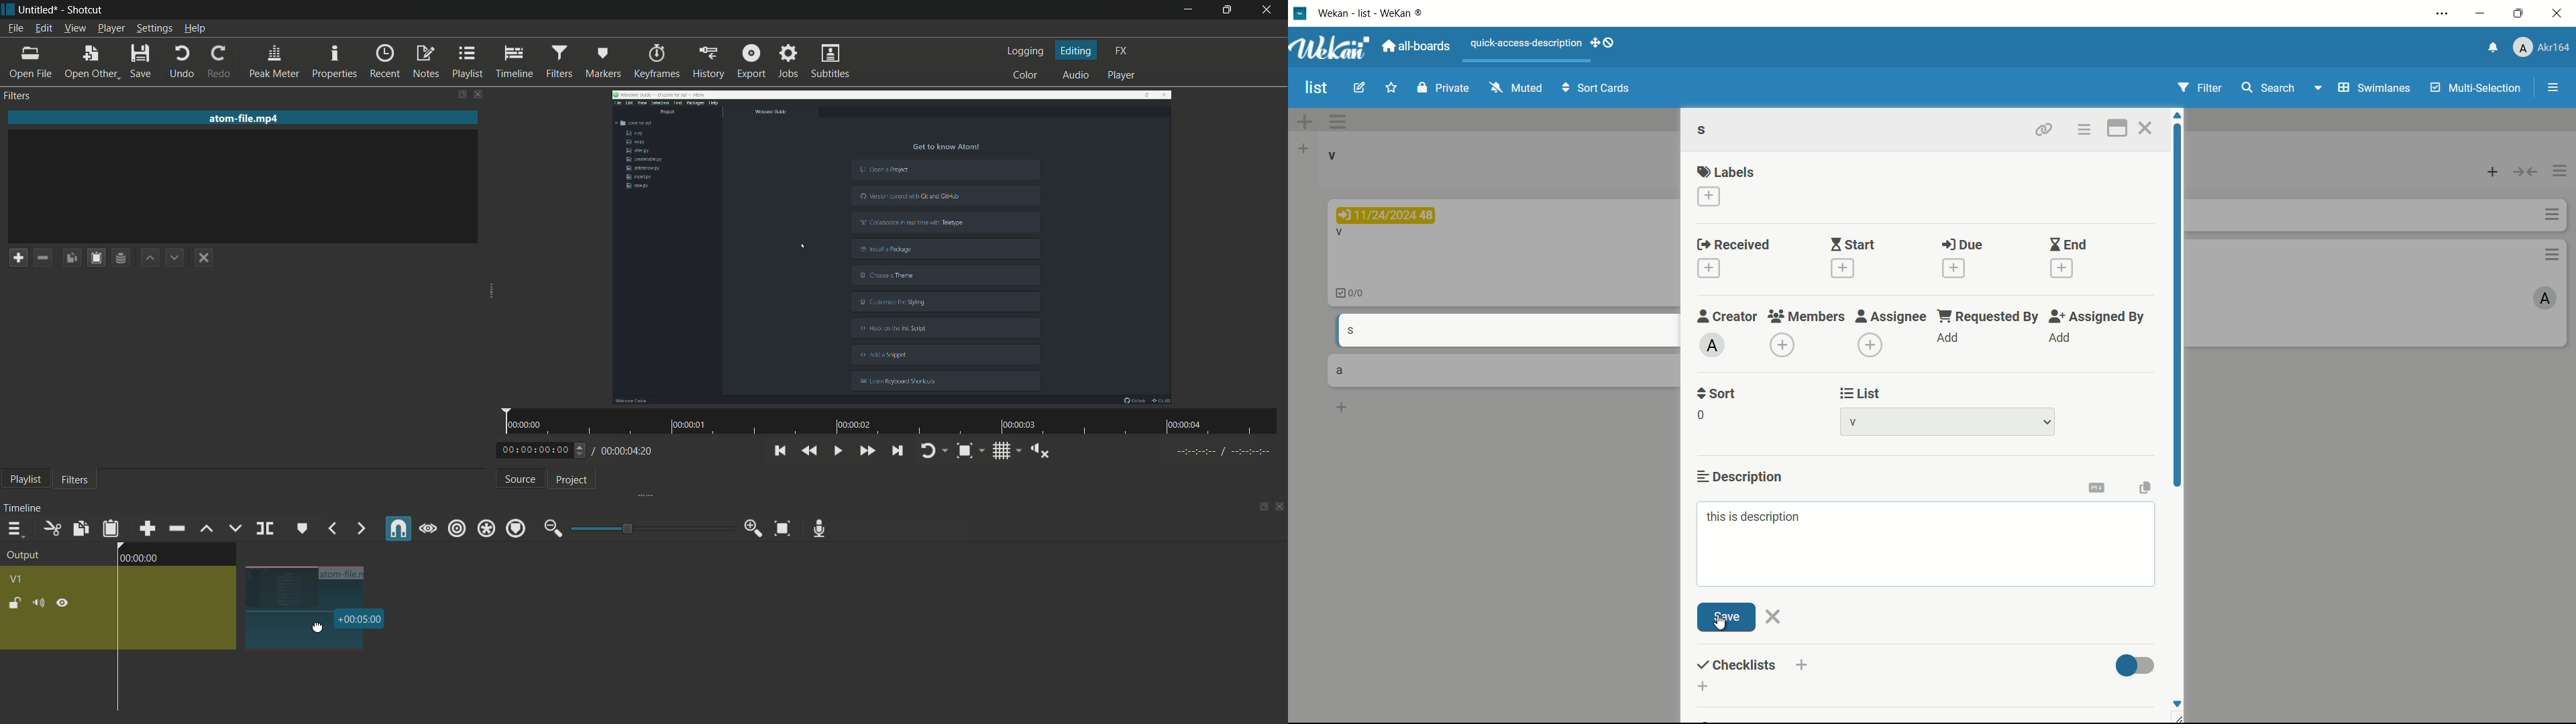 This screenshot has height=728, width=2576. What do you see at coordinates (788, 62) in the screenshot?
I see `jobs` at bounding box center [788, 62].